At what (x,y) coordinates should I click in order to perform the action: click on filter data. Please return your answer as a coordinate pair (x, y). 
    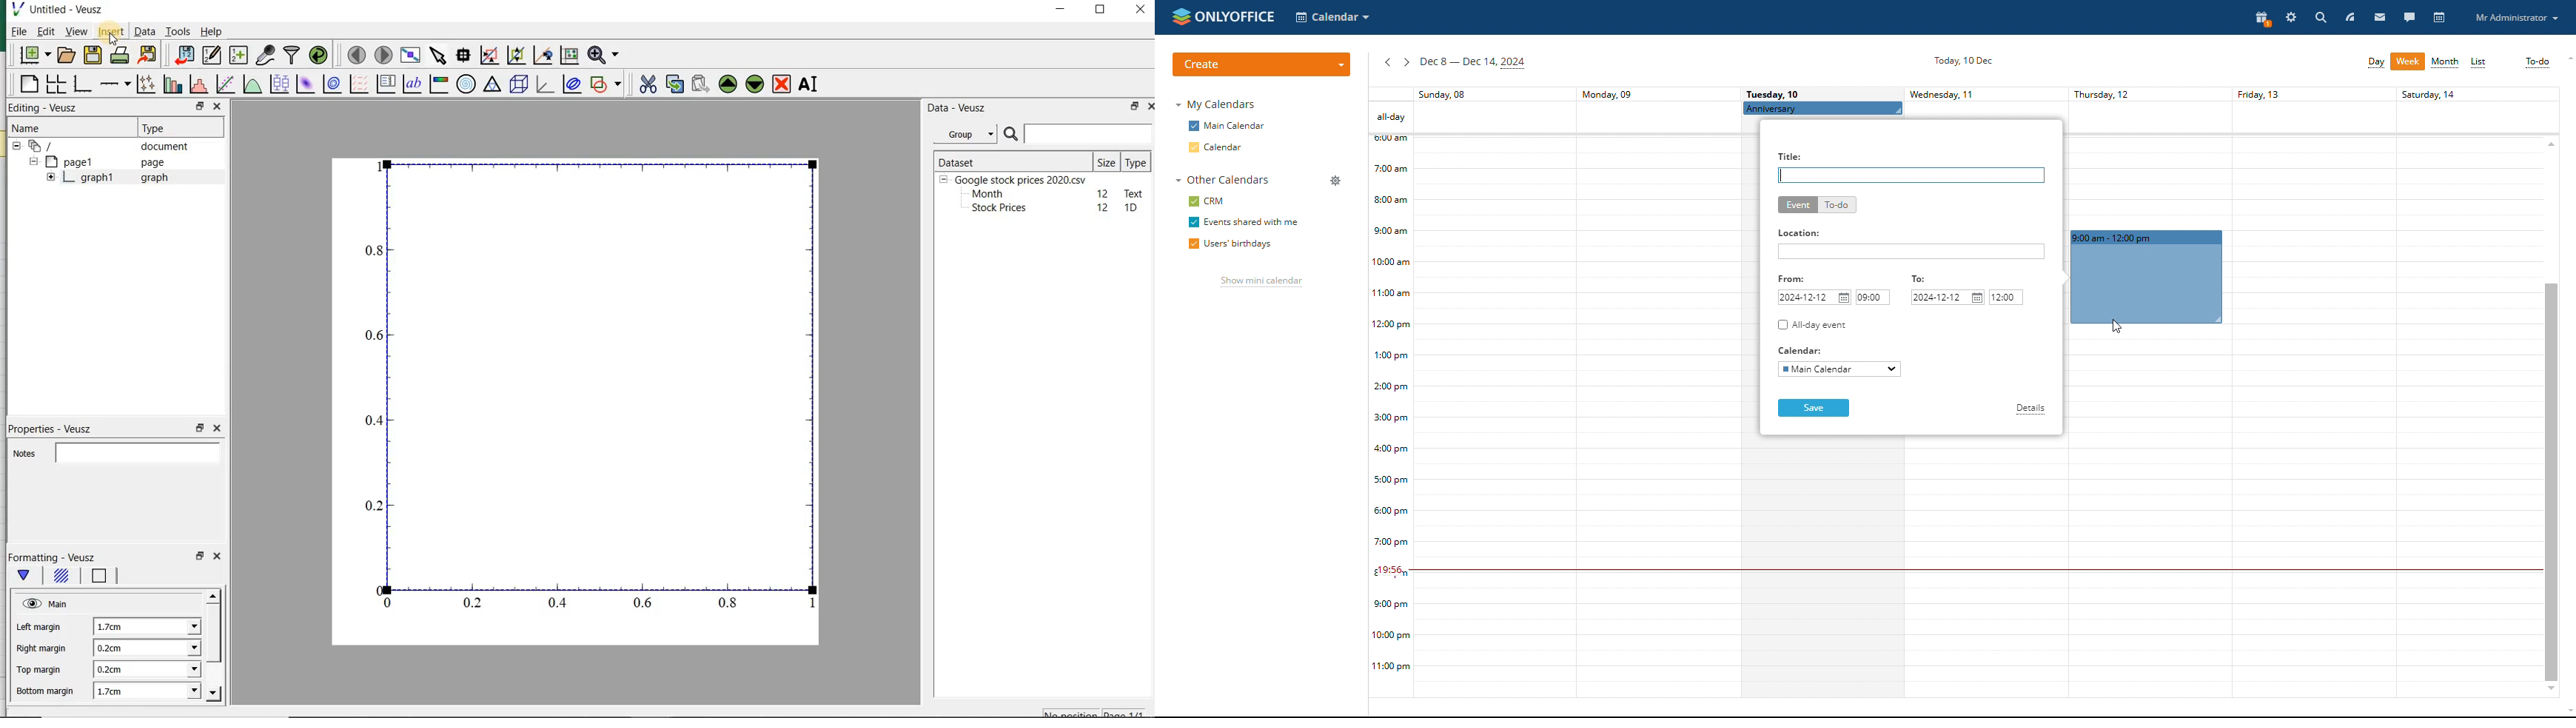
    Looking at the image, I should click on (292, 54).